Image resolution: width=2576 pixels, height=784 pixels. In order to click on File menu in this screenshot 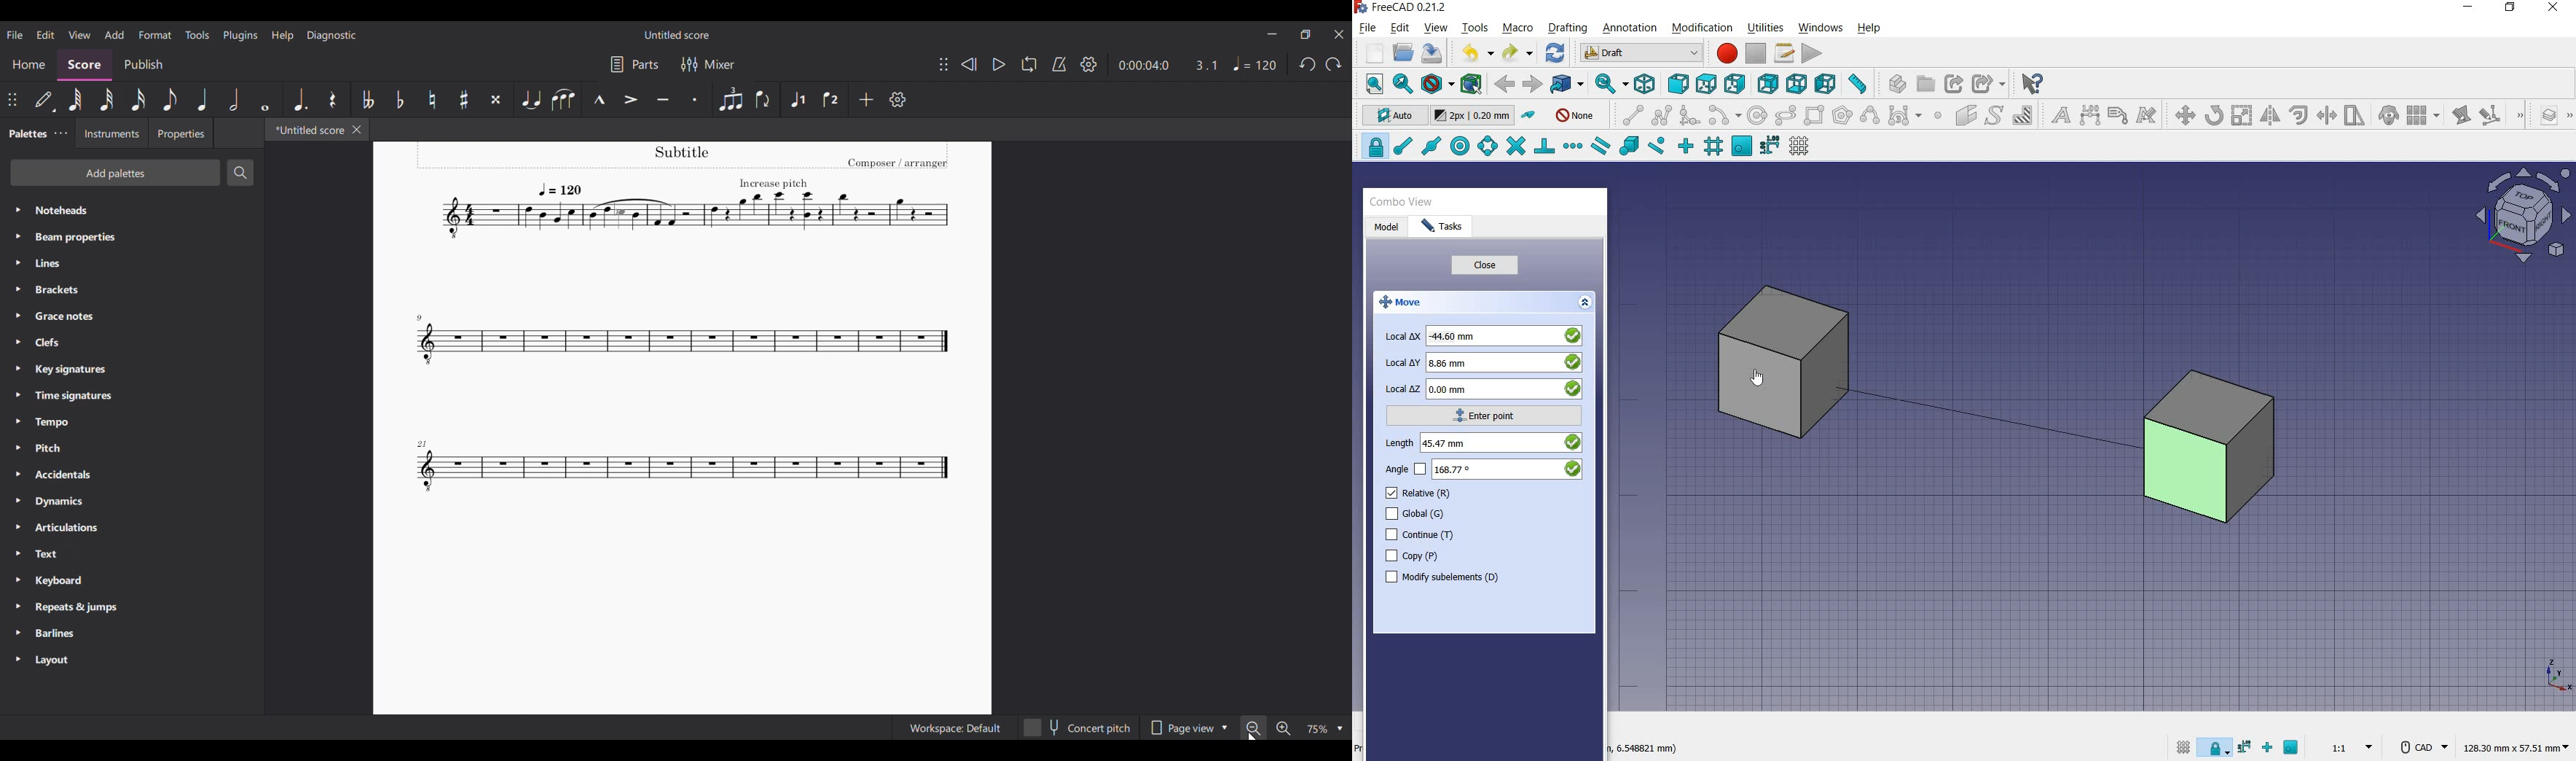, I will do `click(15, 35)`.